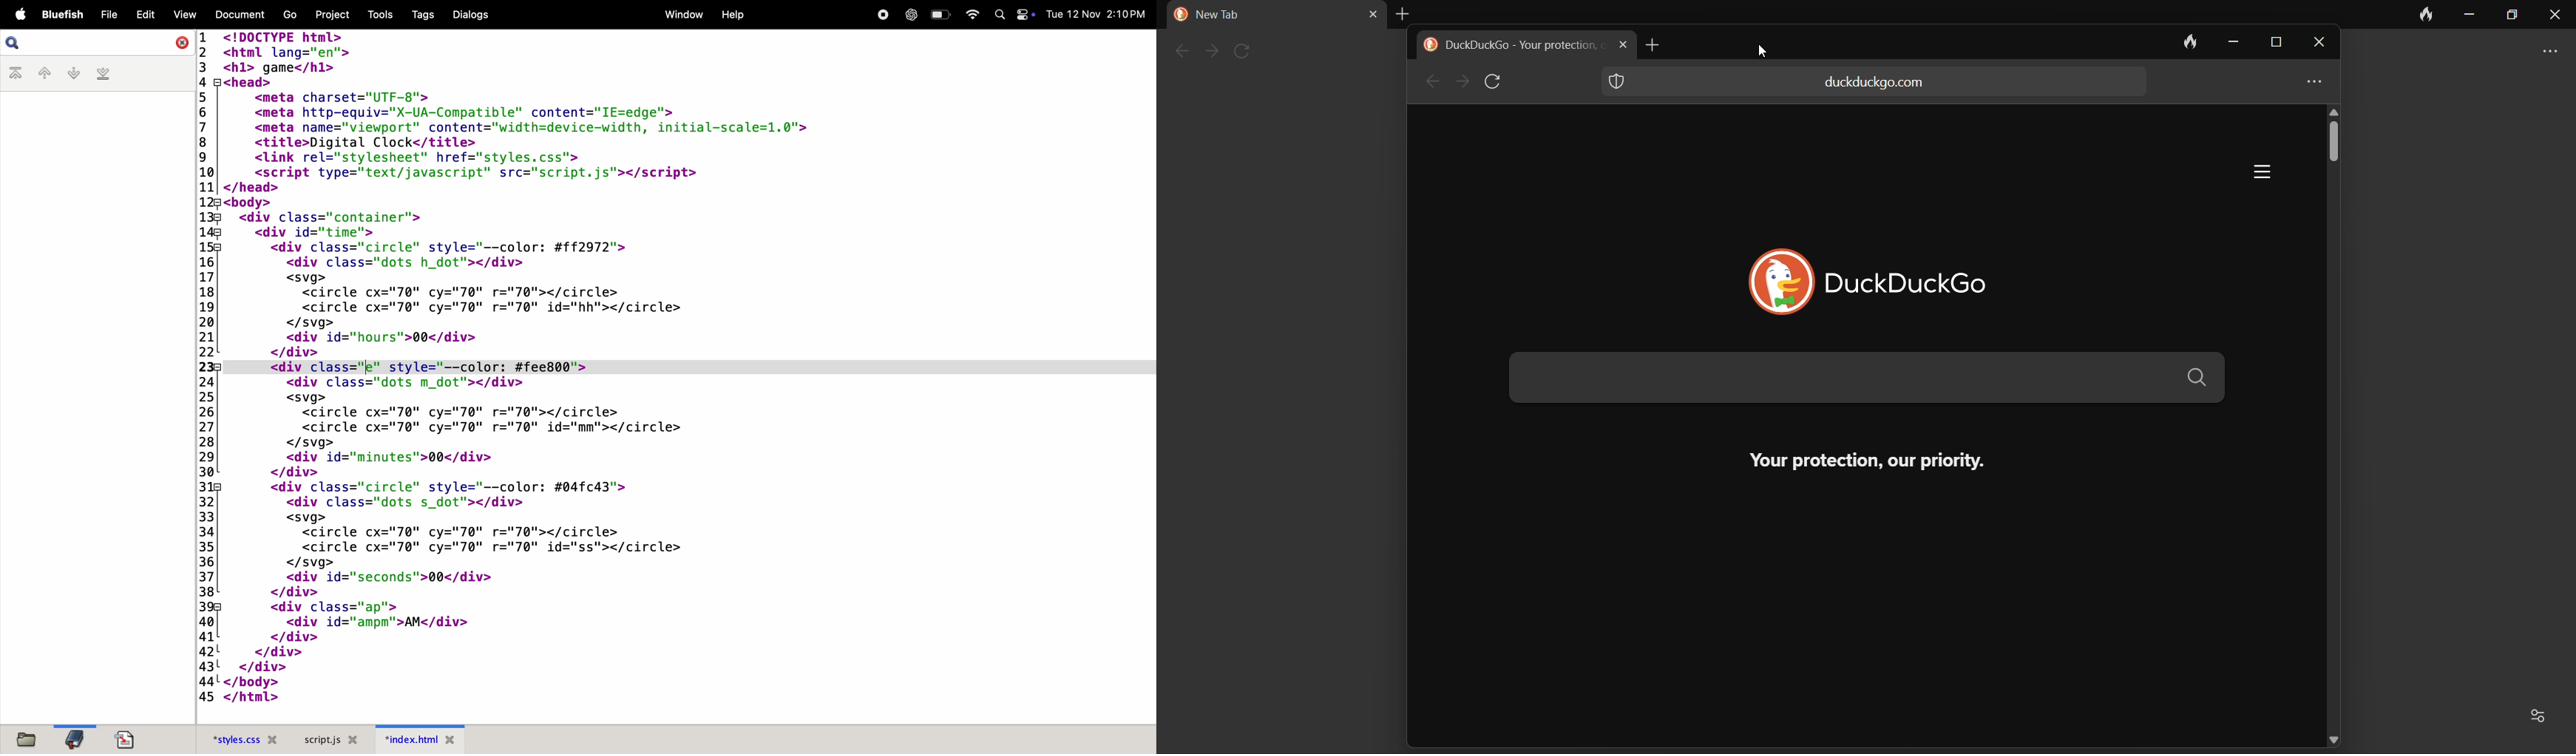 The width and height of the screenshot is (2576, 756). I want to click on minimize, so click(2228, 42).